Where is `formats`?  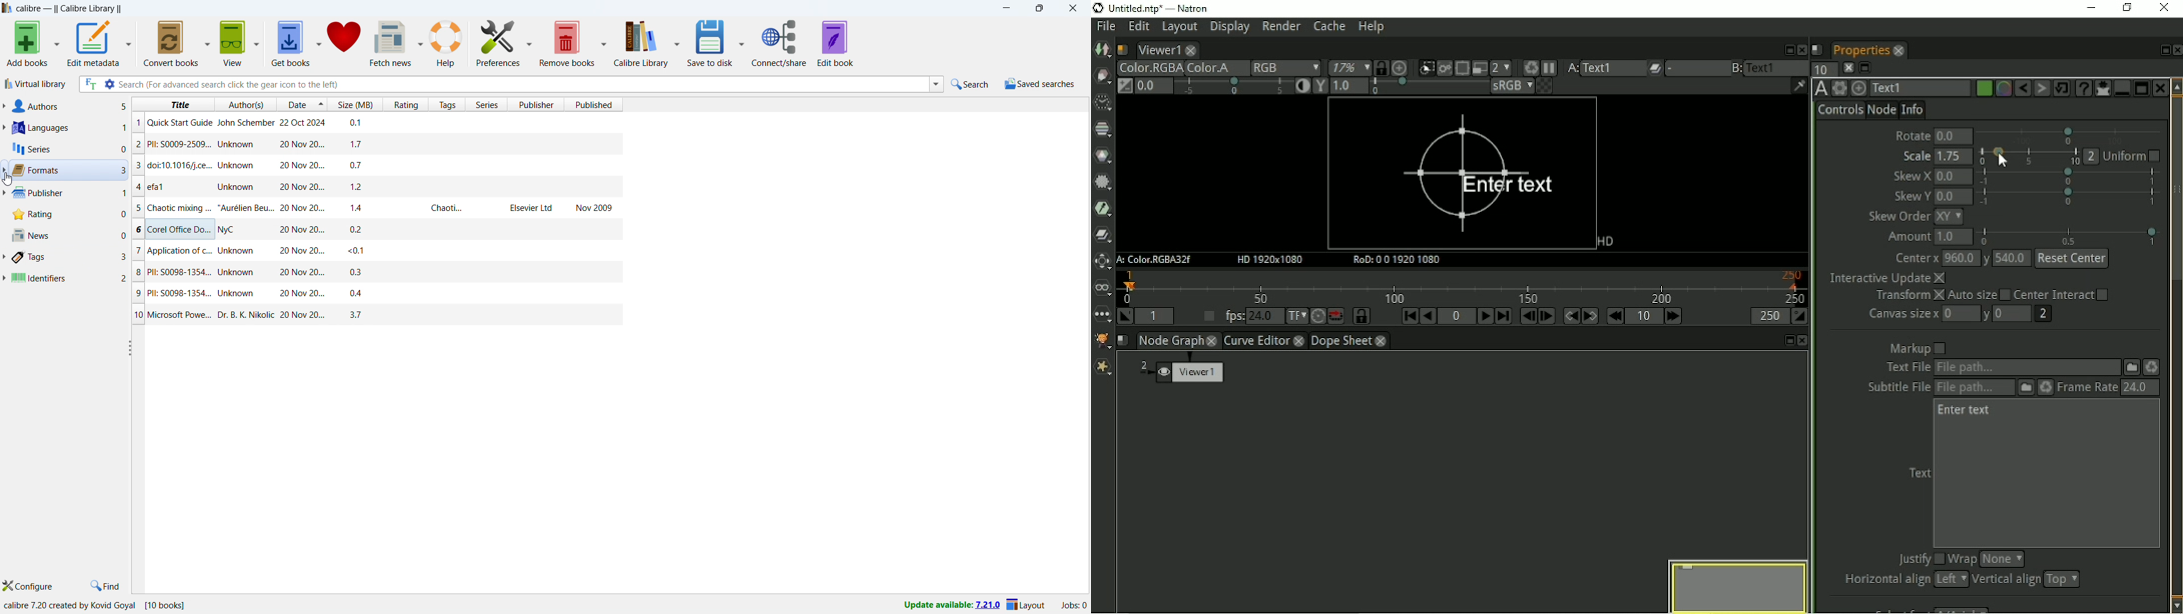 formats is located at coordinates (68, 170).